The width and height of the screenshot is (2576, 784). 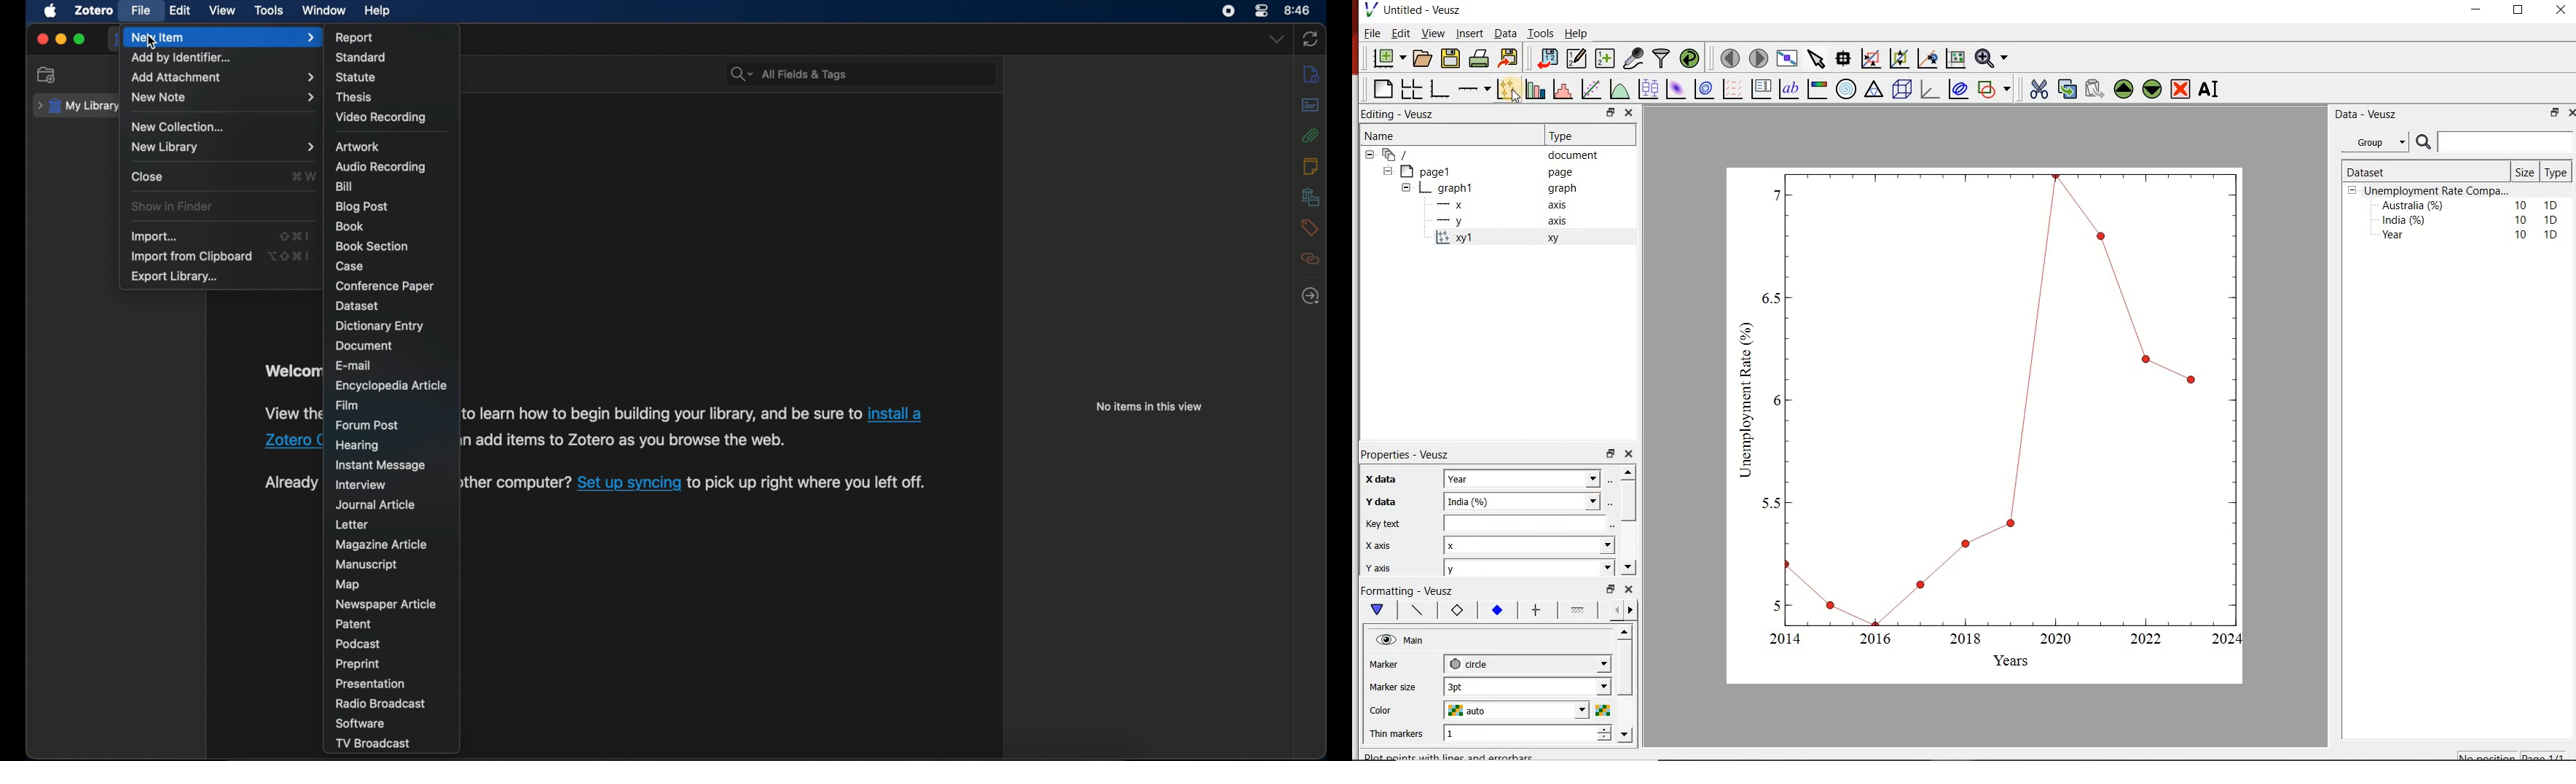 What do you see at coordinates (1313, 73) in the screenshot?
I see `info` at bounding box center [1313, 73].